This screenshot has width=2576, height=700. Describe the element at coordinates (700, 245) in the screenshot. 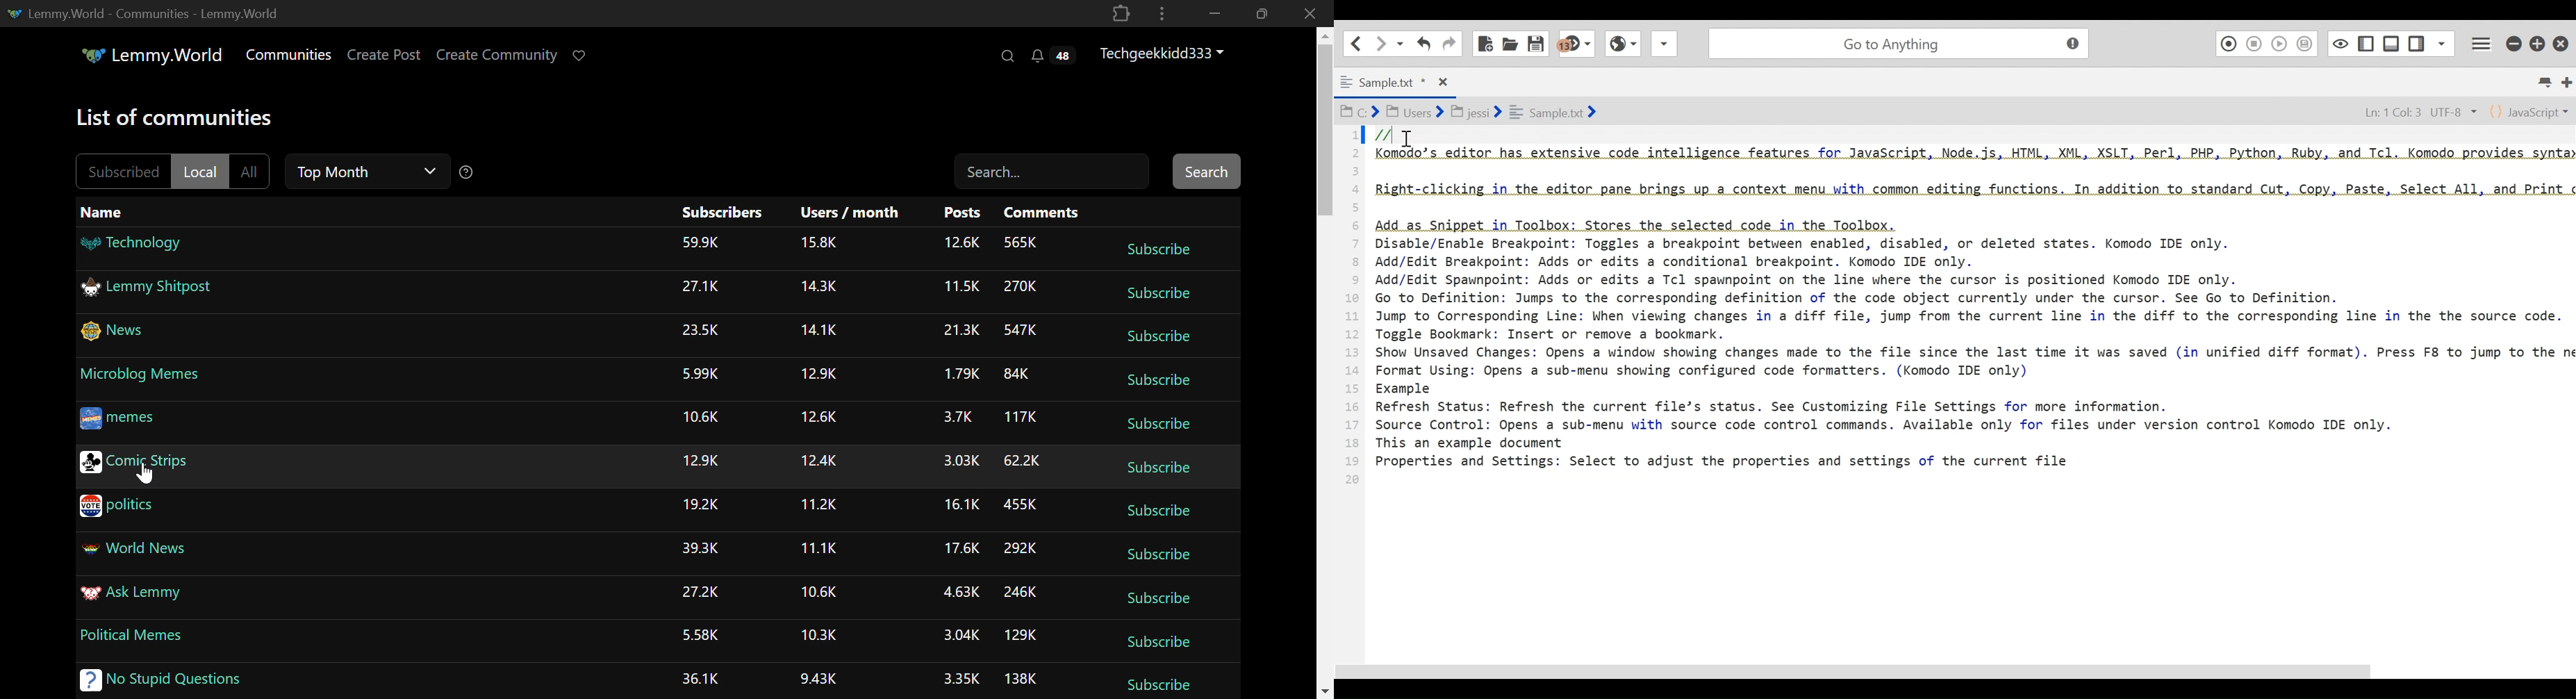

I see `53.9K` at that location.